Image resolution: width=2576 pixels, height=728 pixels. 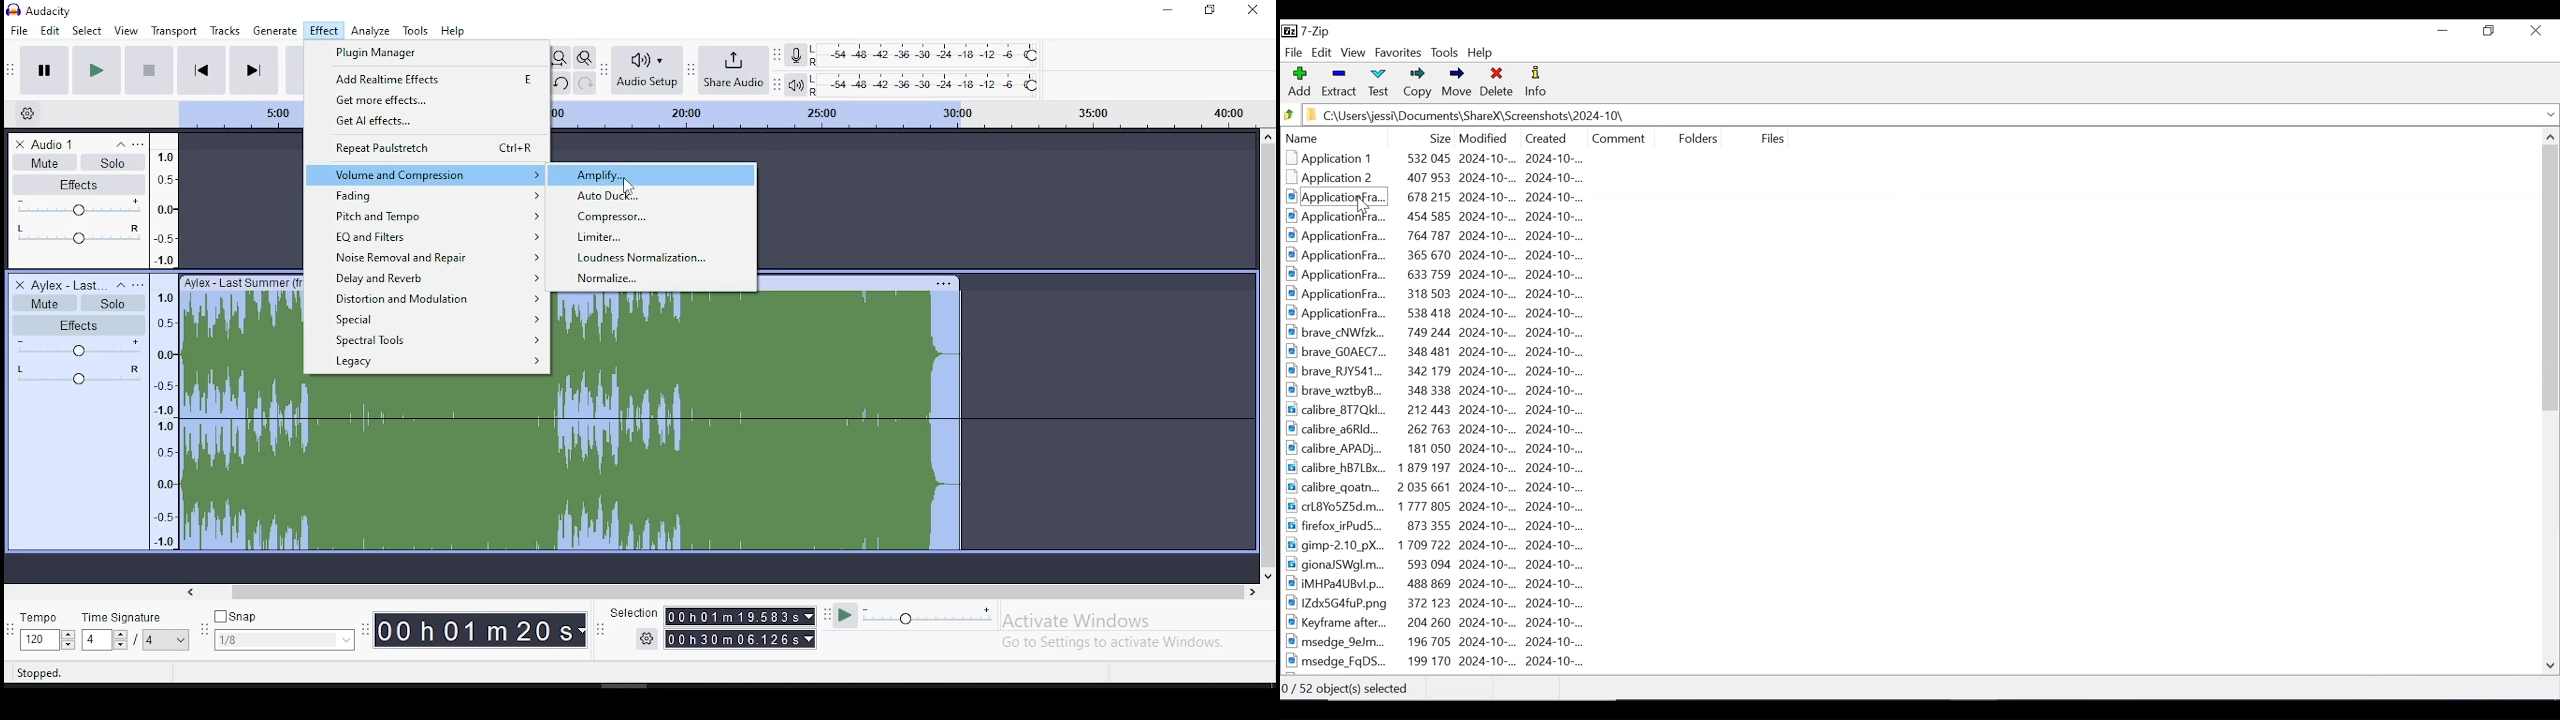 I want to click on volume and compression, so click(x=426, y=176).